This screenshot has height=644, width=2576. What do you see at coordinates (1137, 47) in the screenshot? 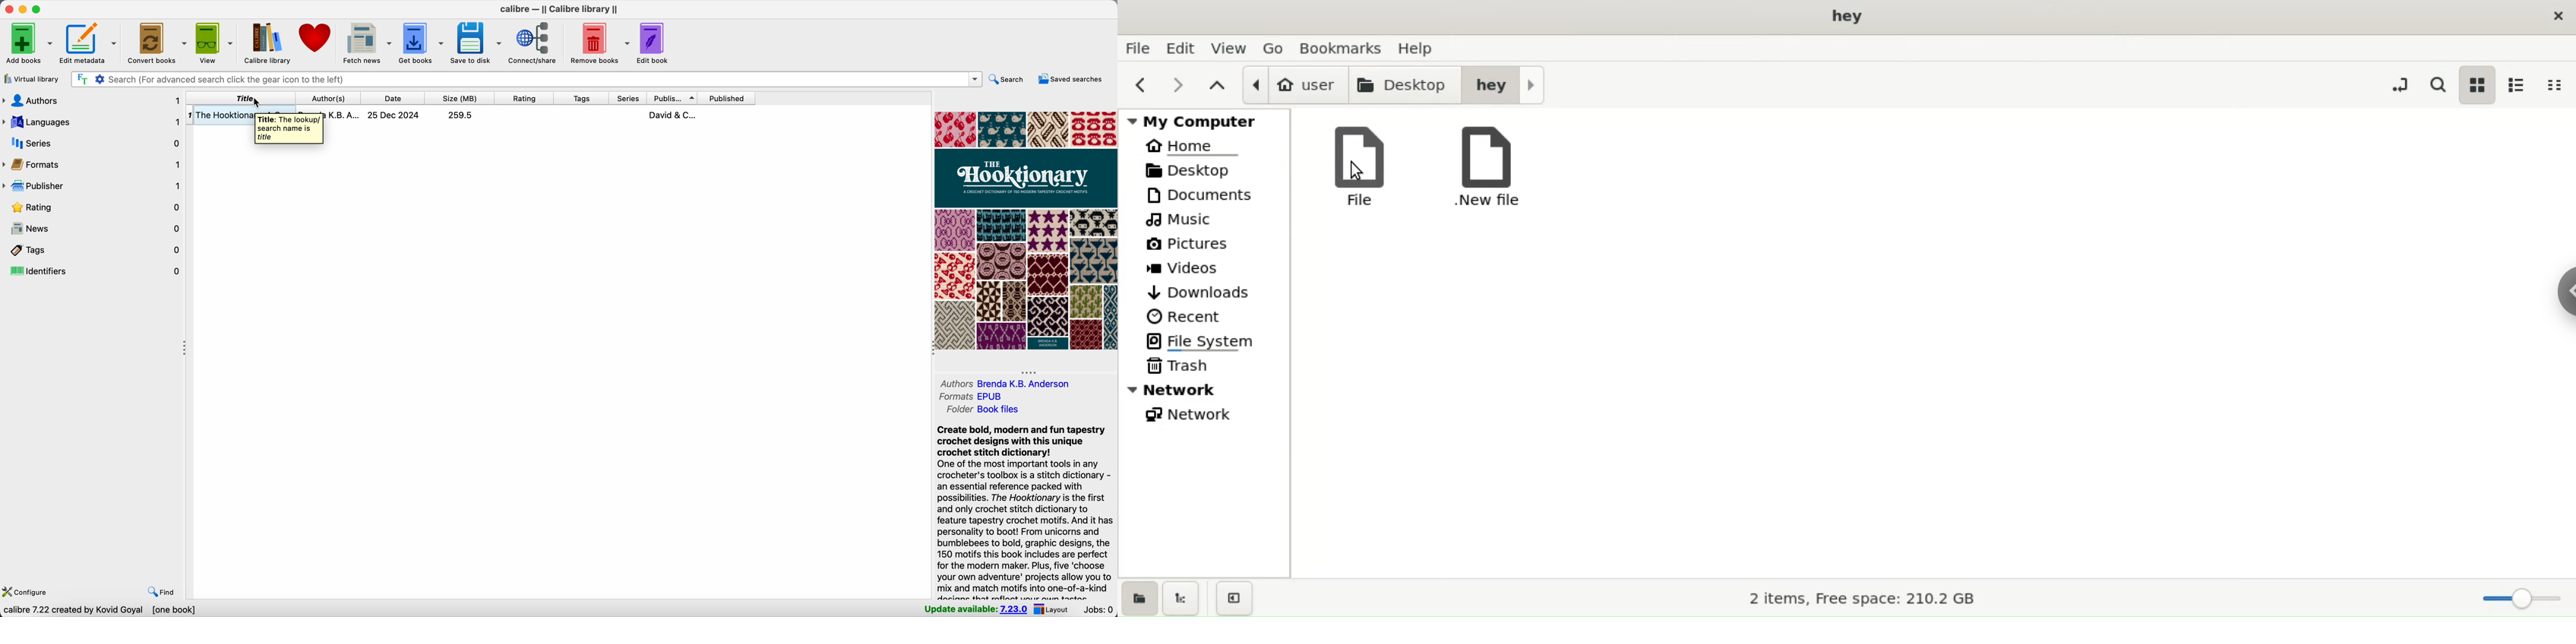
I see `file` at bounding box center [1137, 47].